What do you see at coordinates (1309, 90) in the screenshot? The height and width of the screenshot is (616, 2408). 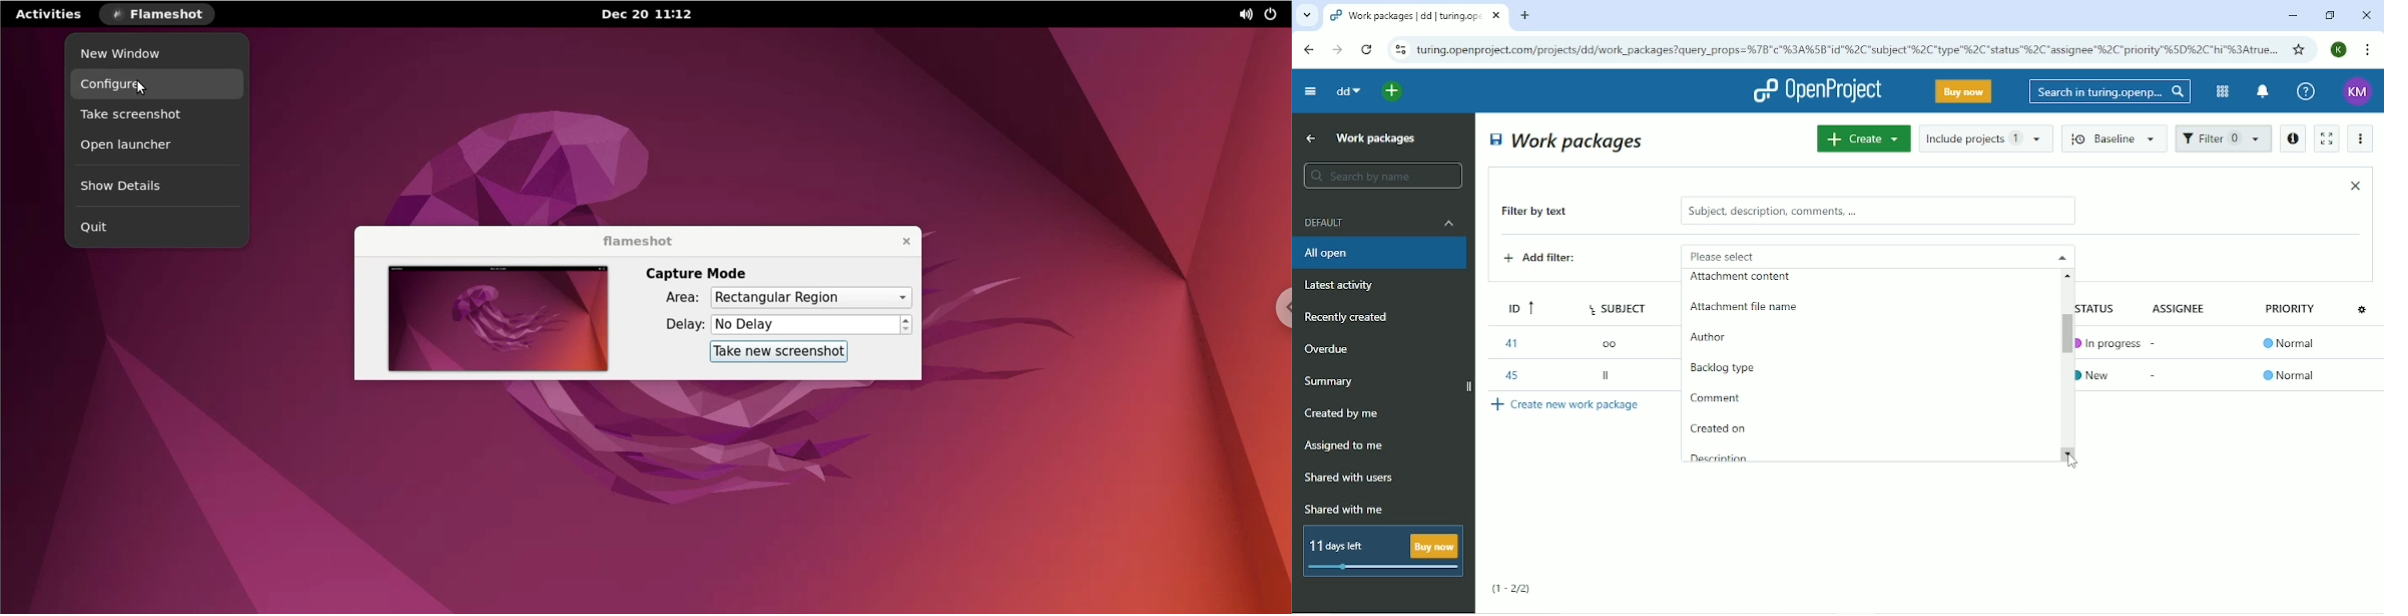 I see `Collapse project menu` at bounding box center [1309, 90].